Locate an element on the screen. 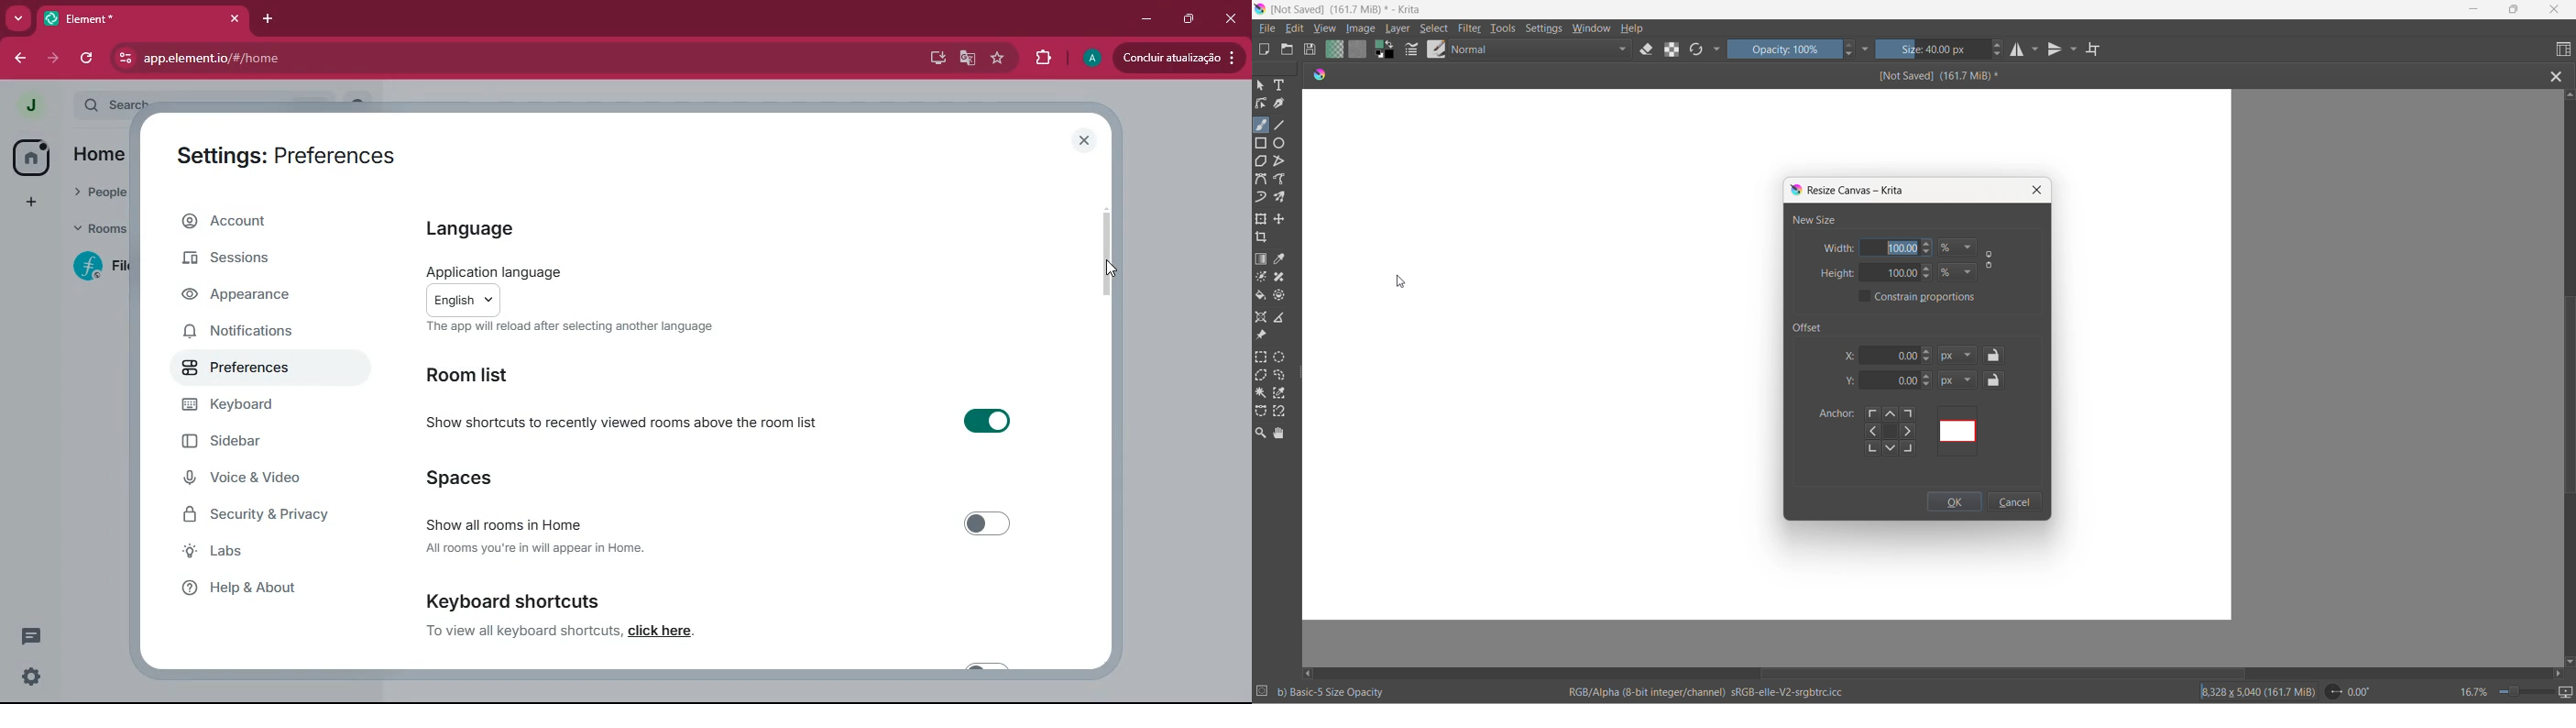  scroll bar is located at coordinates (1109, 263).